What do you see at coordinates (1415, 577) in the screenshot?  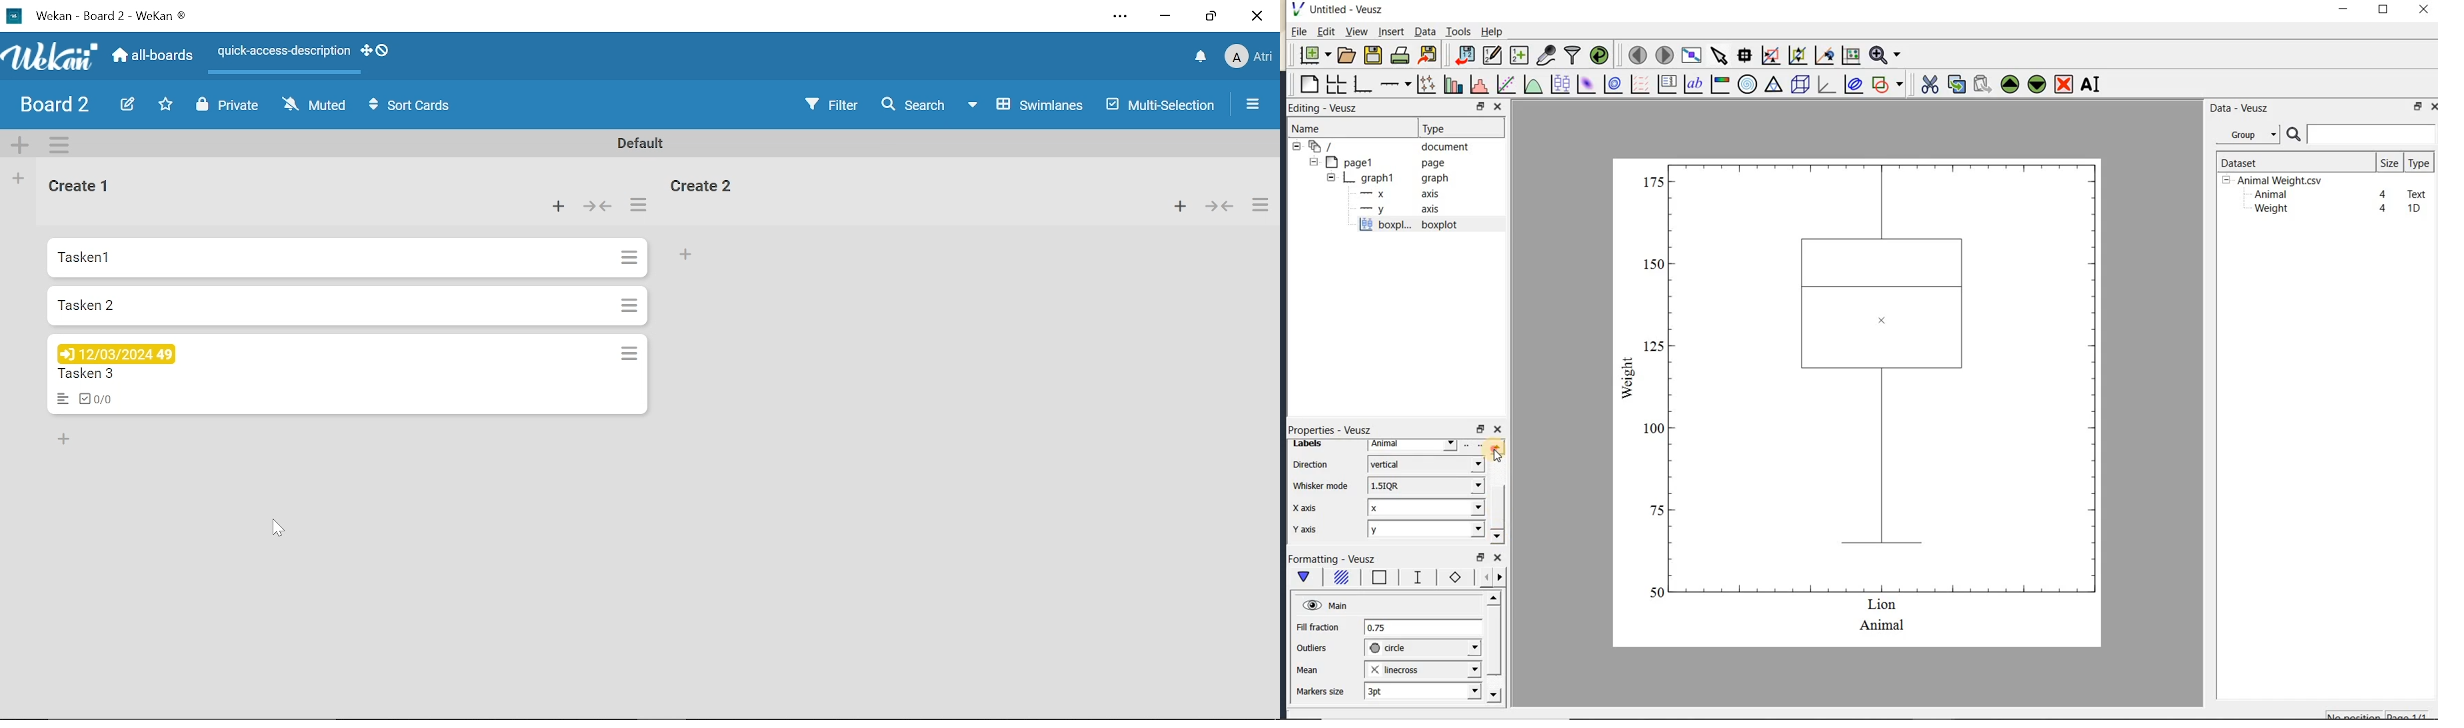 I see `whisker line` at bounding box center [1415, 577].